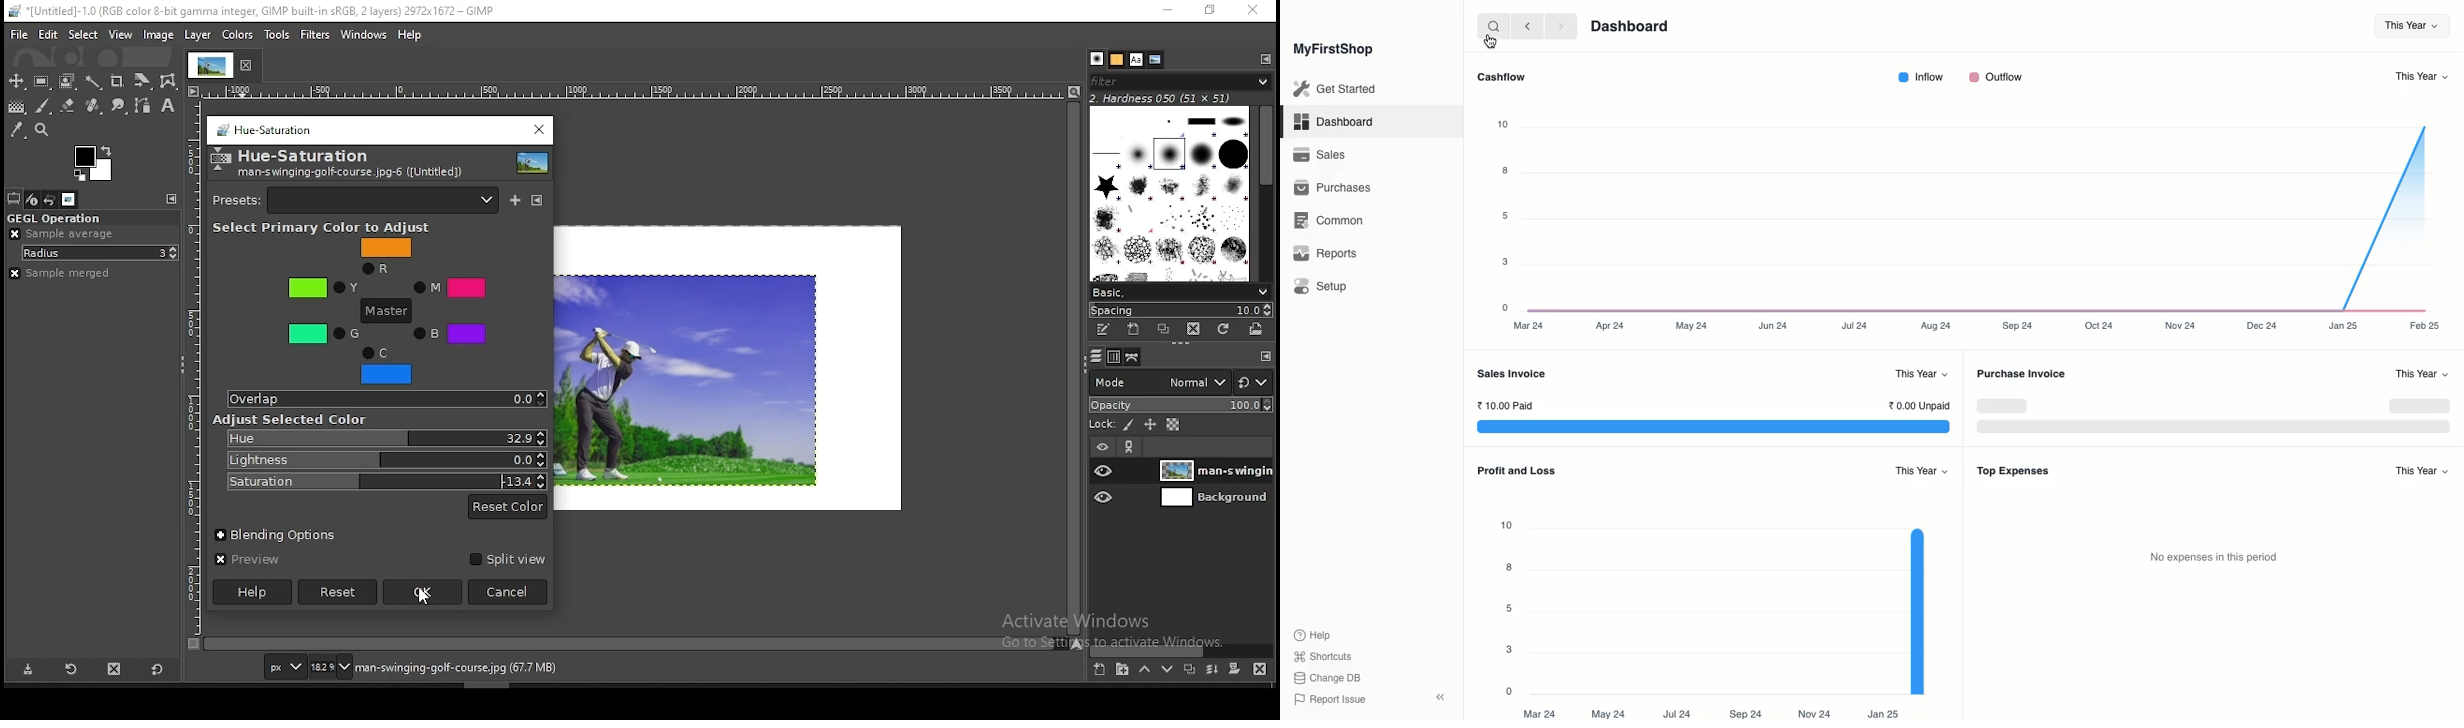 The height and width of the screenshot is (728, 2464). What do you see at coordinates (1101, 497) in the screenshot?
I see `layer visibility on/off` at bounding box center [1101, 497].